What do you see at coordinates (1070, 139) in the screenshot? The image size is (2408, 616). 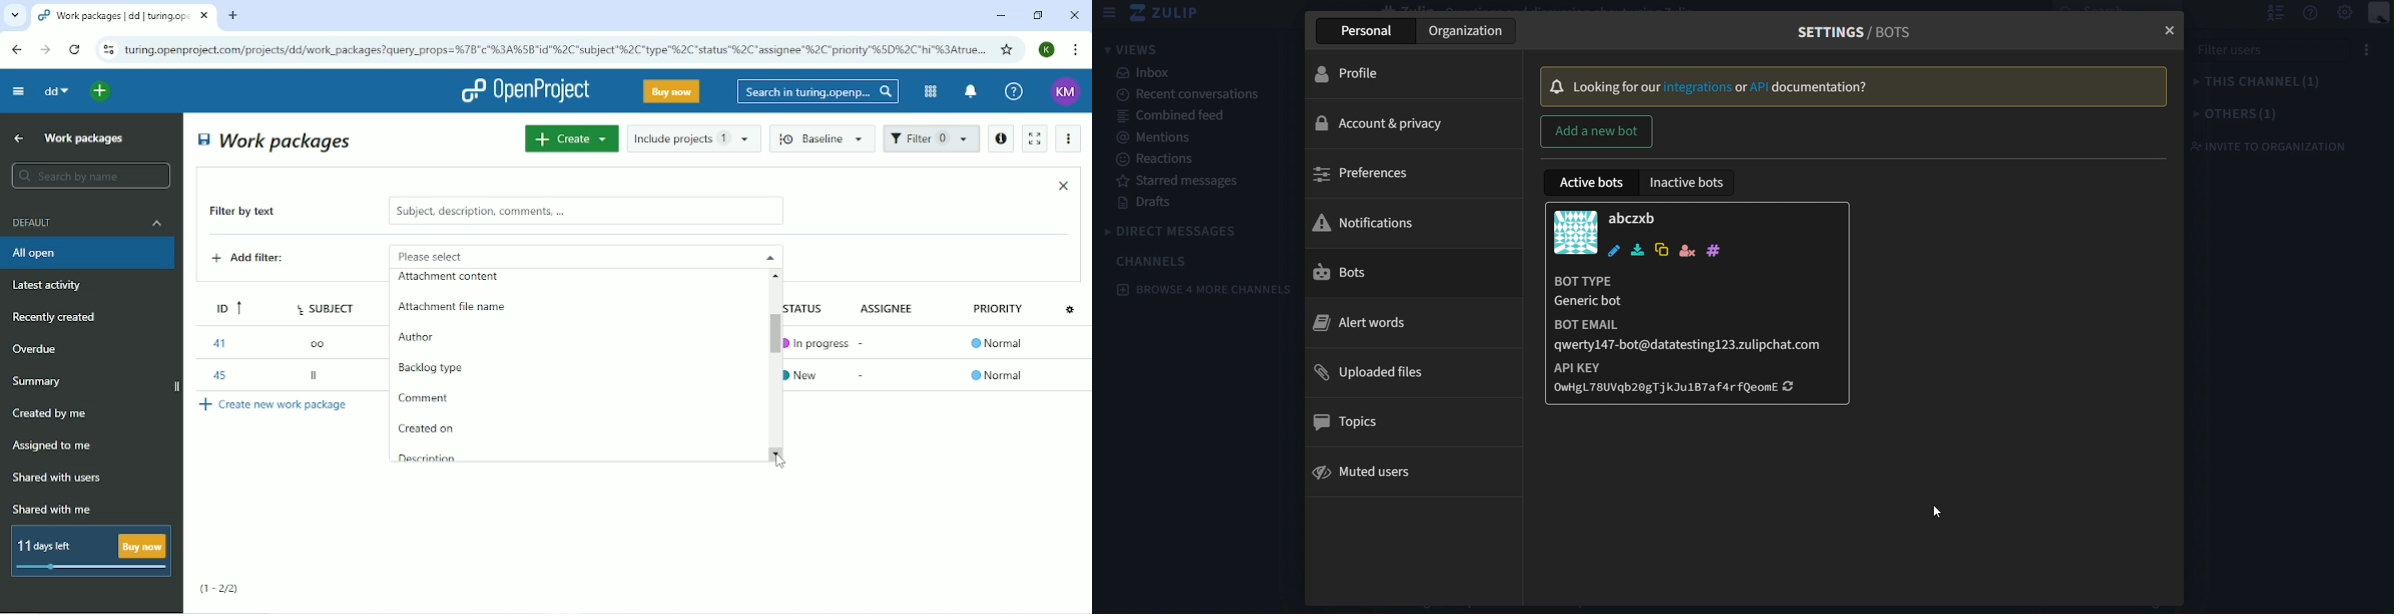 I see `More actions` at bounding box center [1070, 139].